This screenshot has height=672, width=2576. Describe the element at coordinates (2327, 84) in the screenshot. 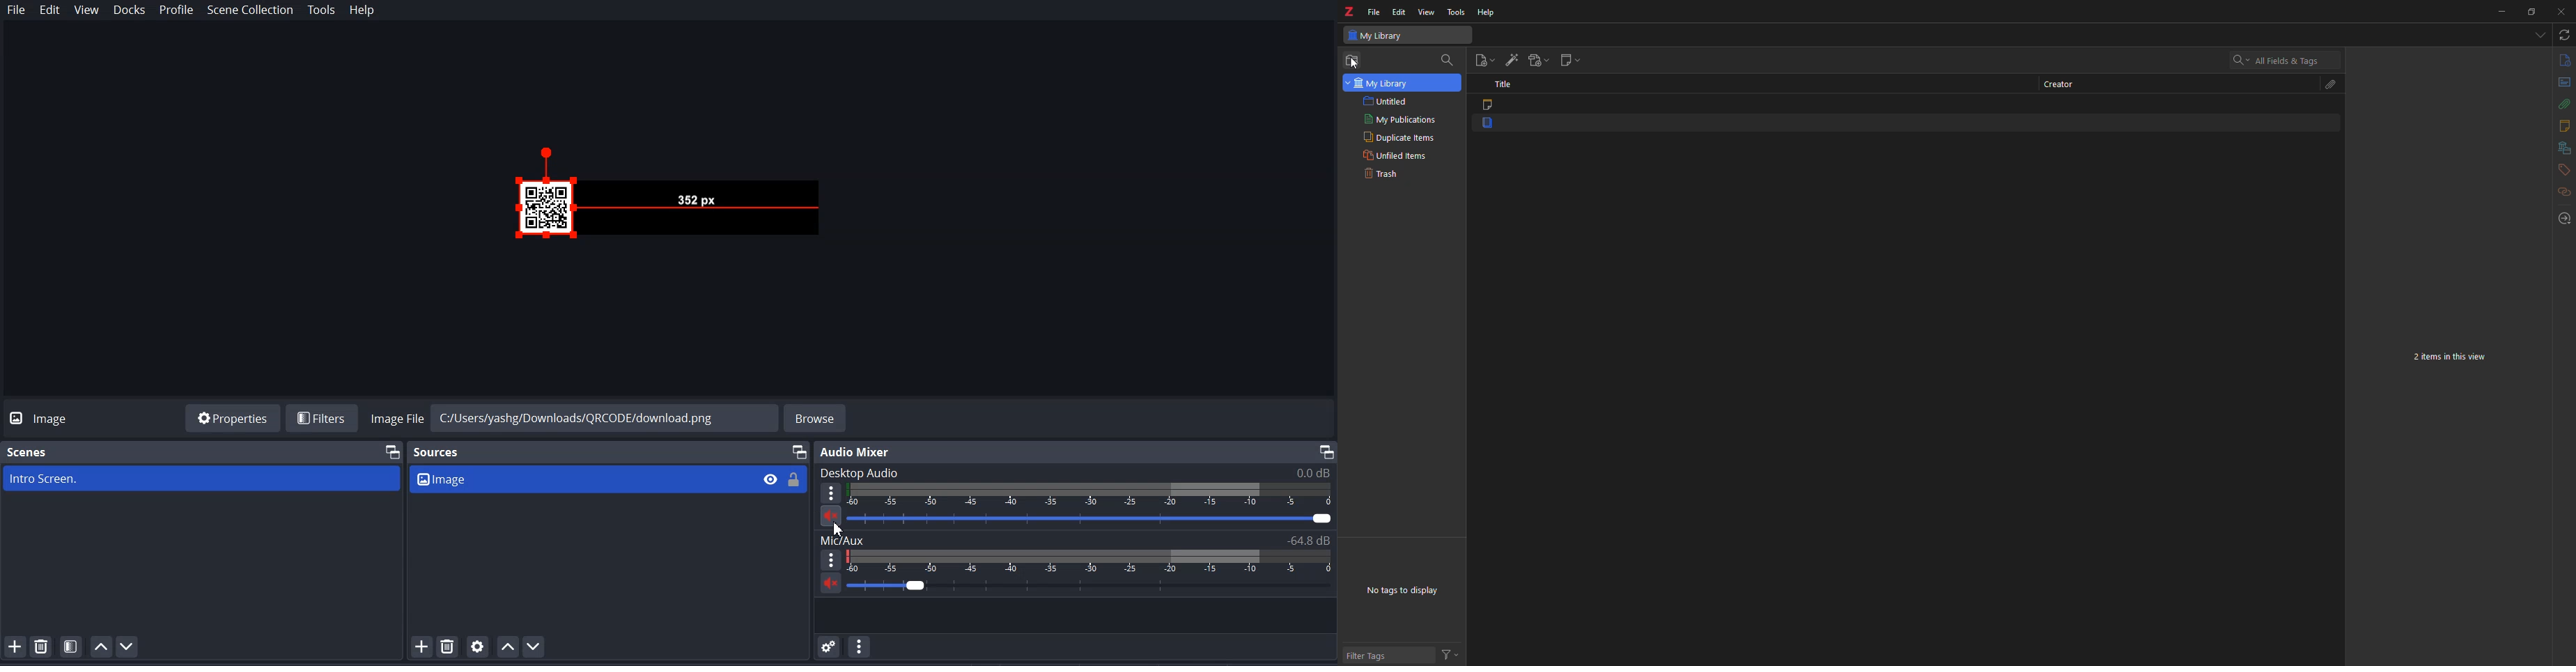

I see `attach` at that location.